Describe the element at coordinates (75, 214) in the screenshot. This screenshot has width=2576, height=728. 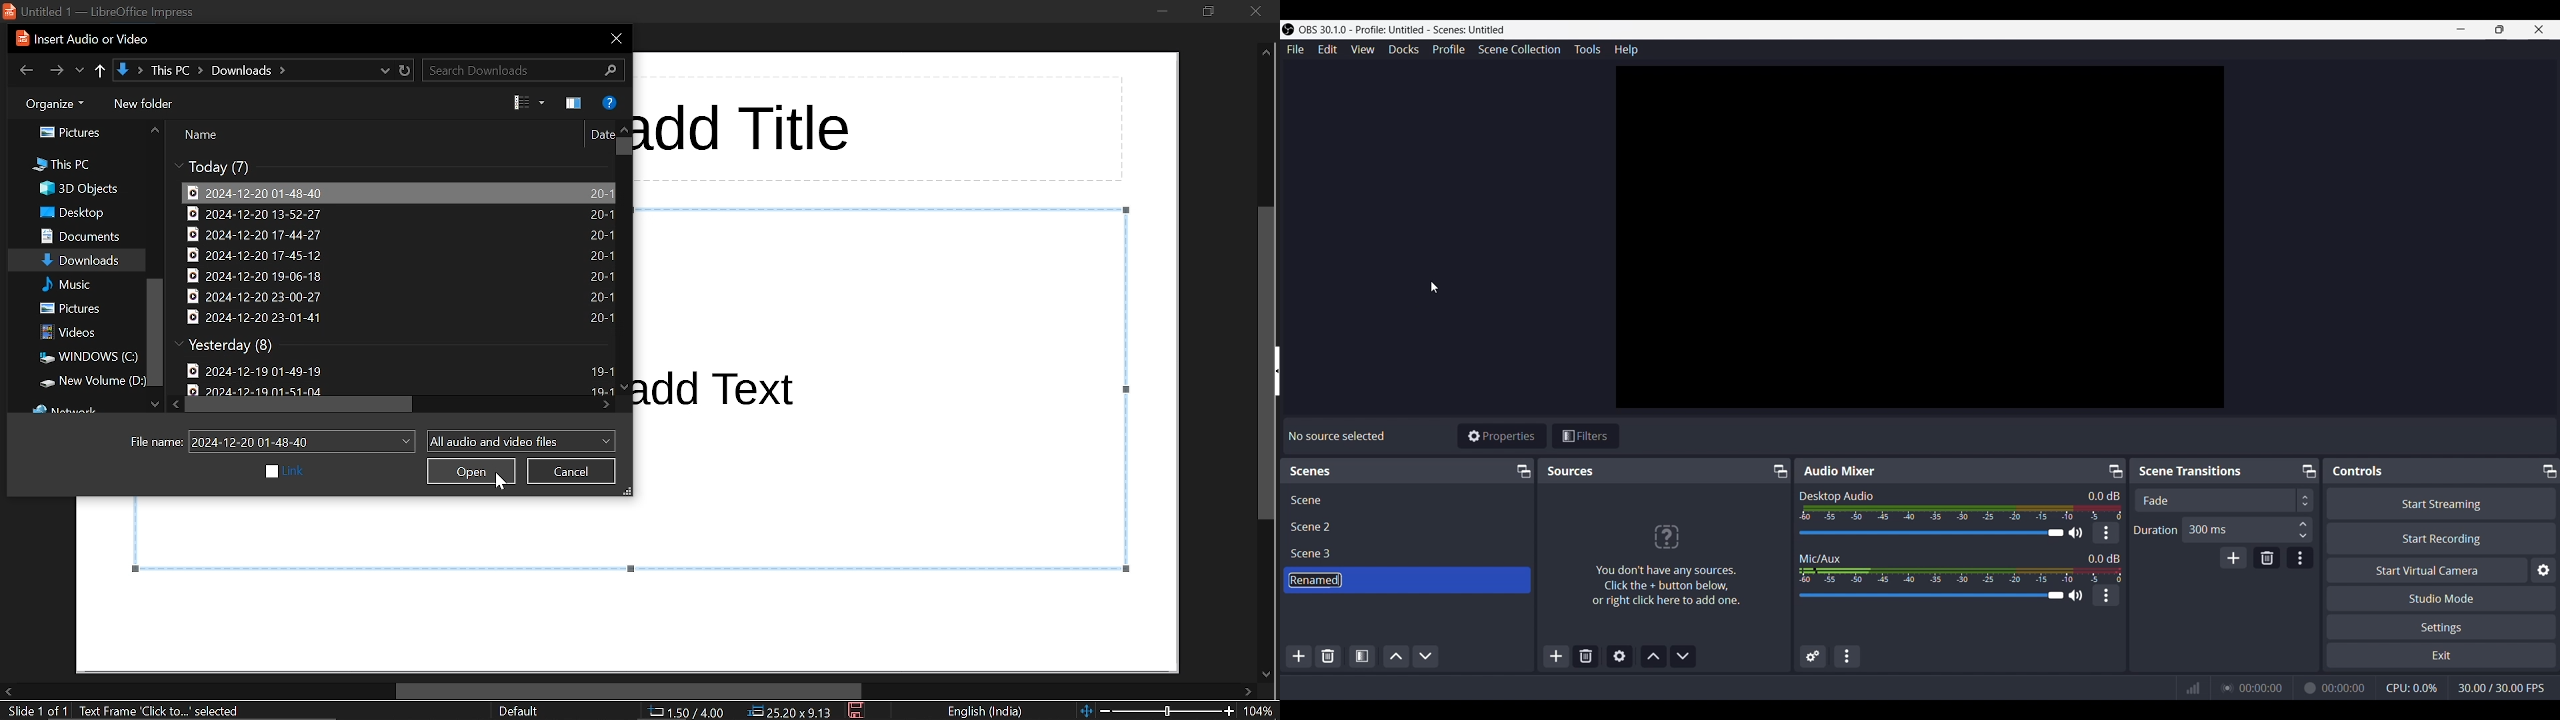
I see `desktop` at that location.